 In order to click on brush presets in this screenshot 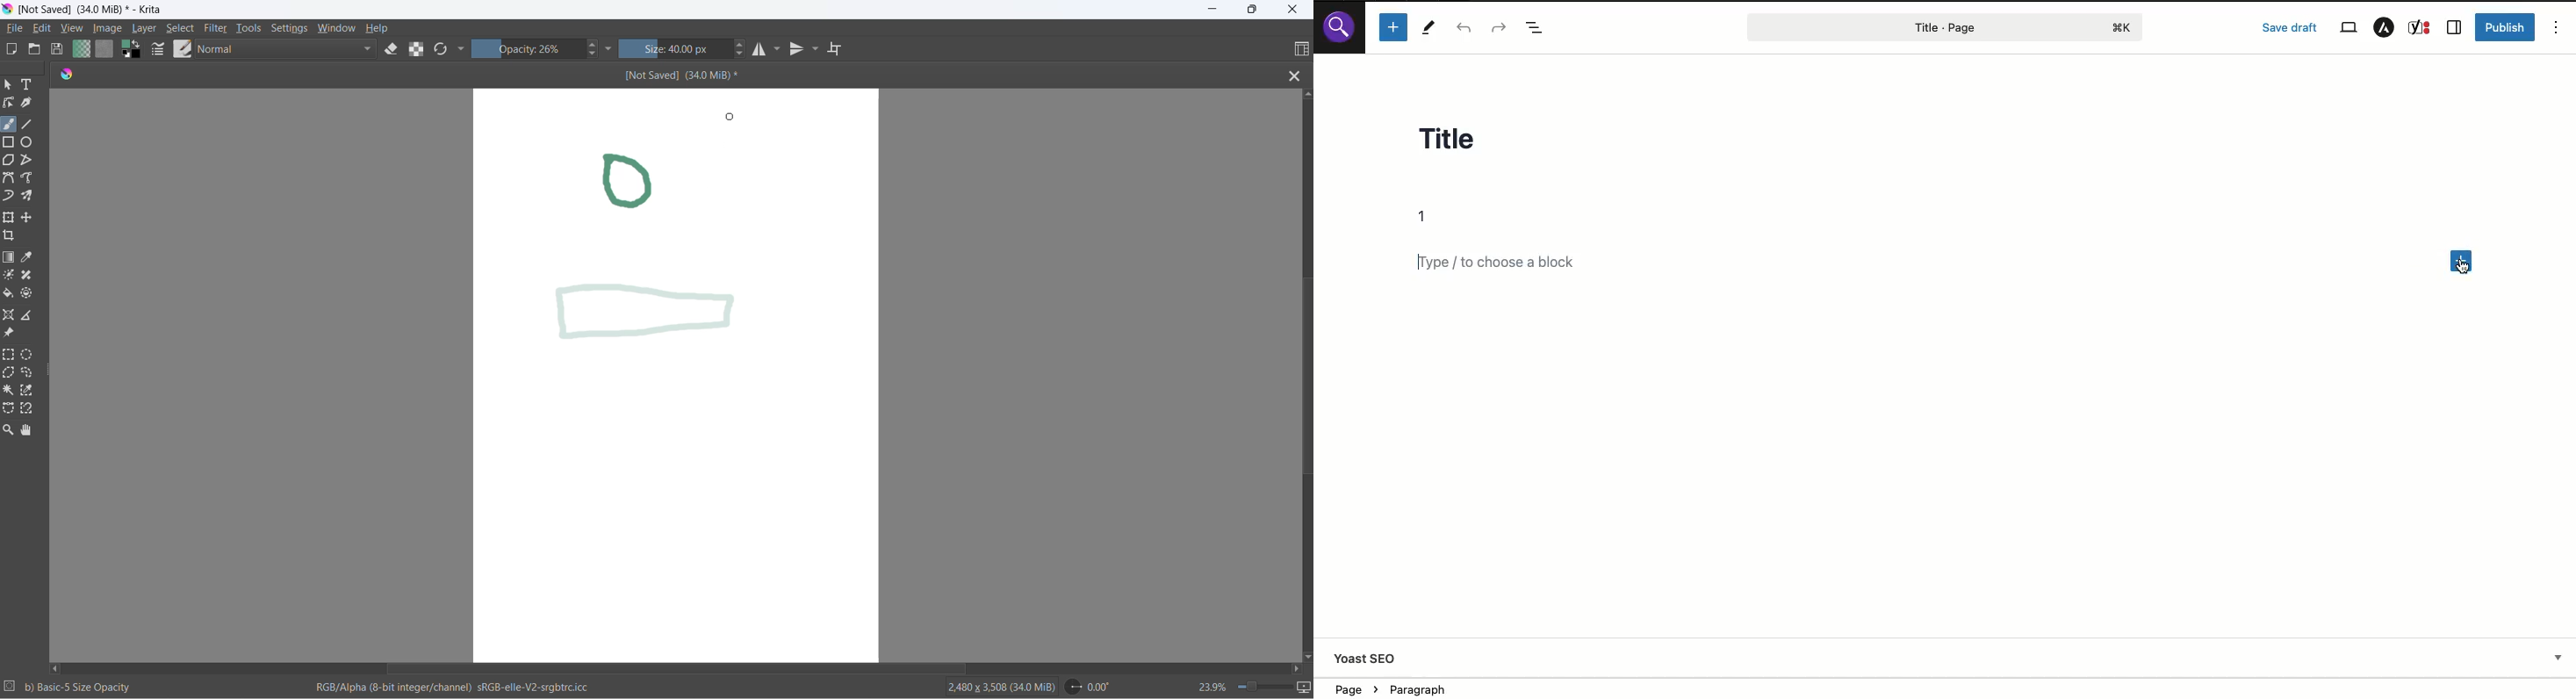, I will do `click(180, 50)`.